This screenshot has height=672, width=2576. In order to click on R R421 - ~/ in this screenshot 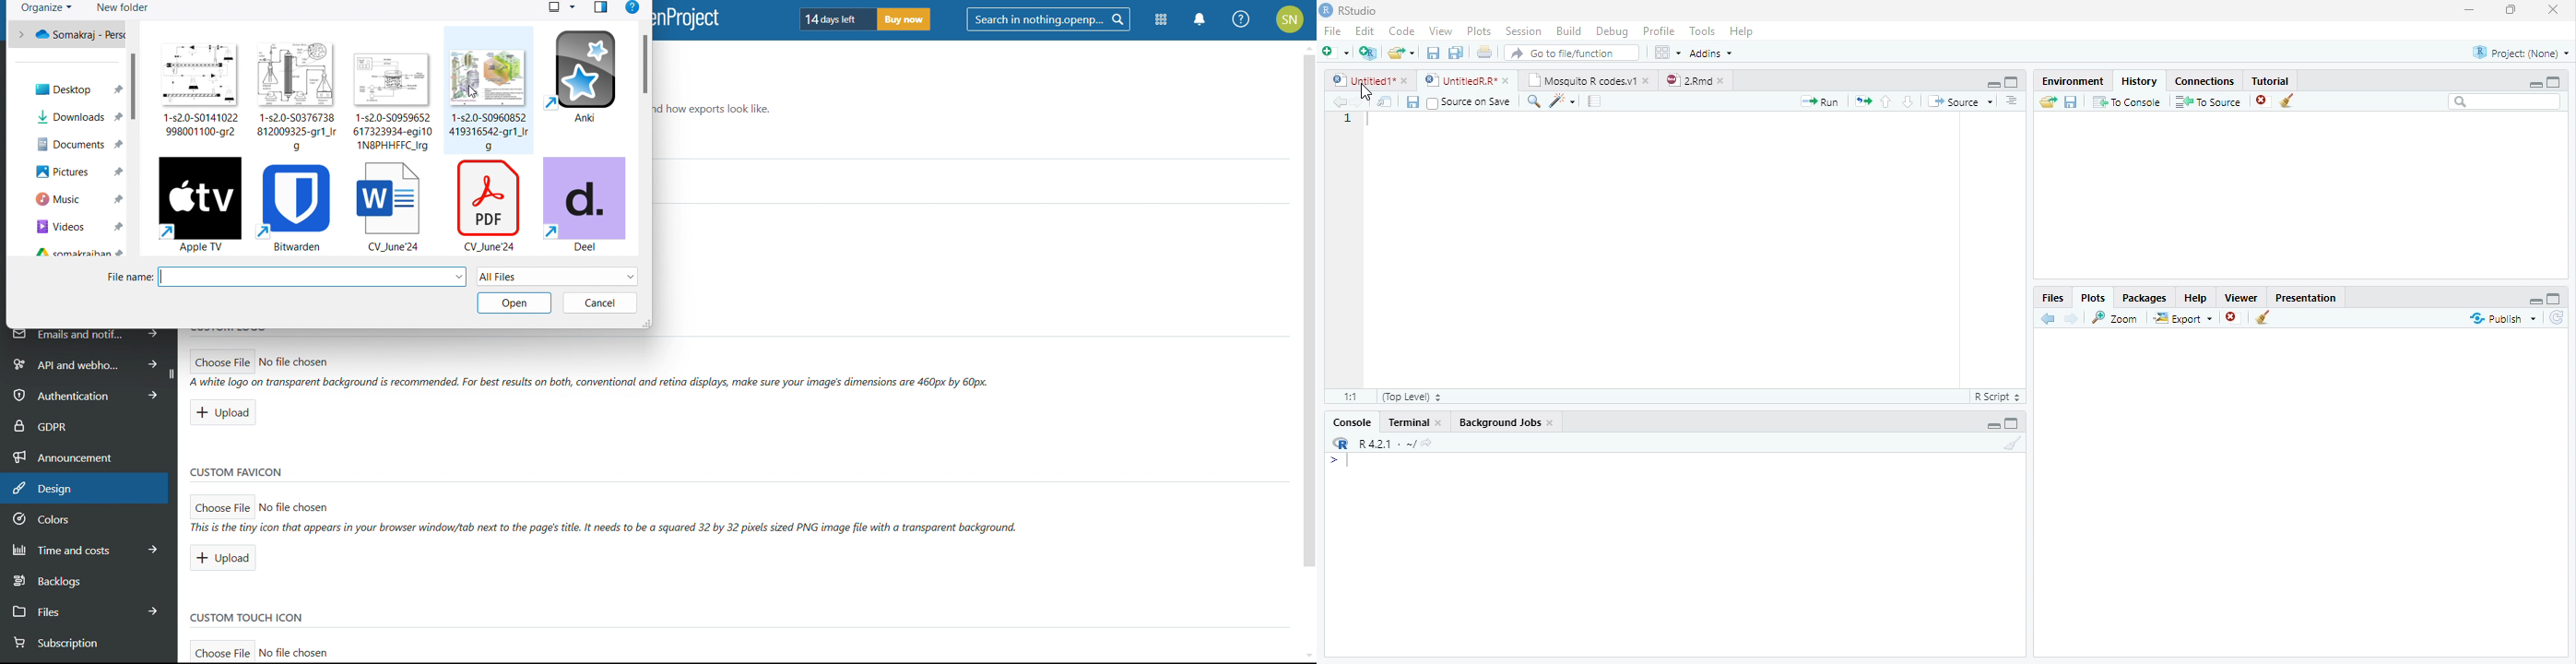, I will do `click(1380, 444)`.